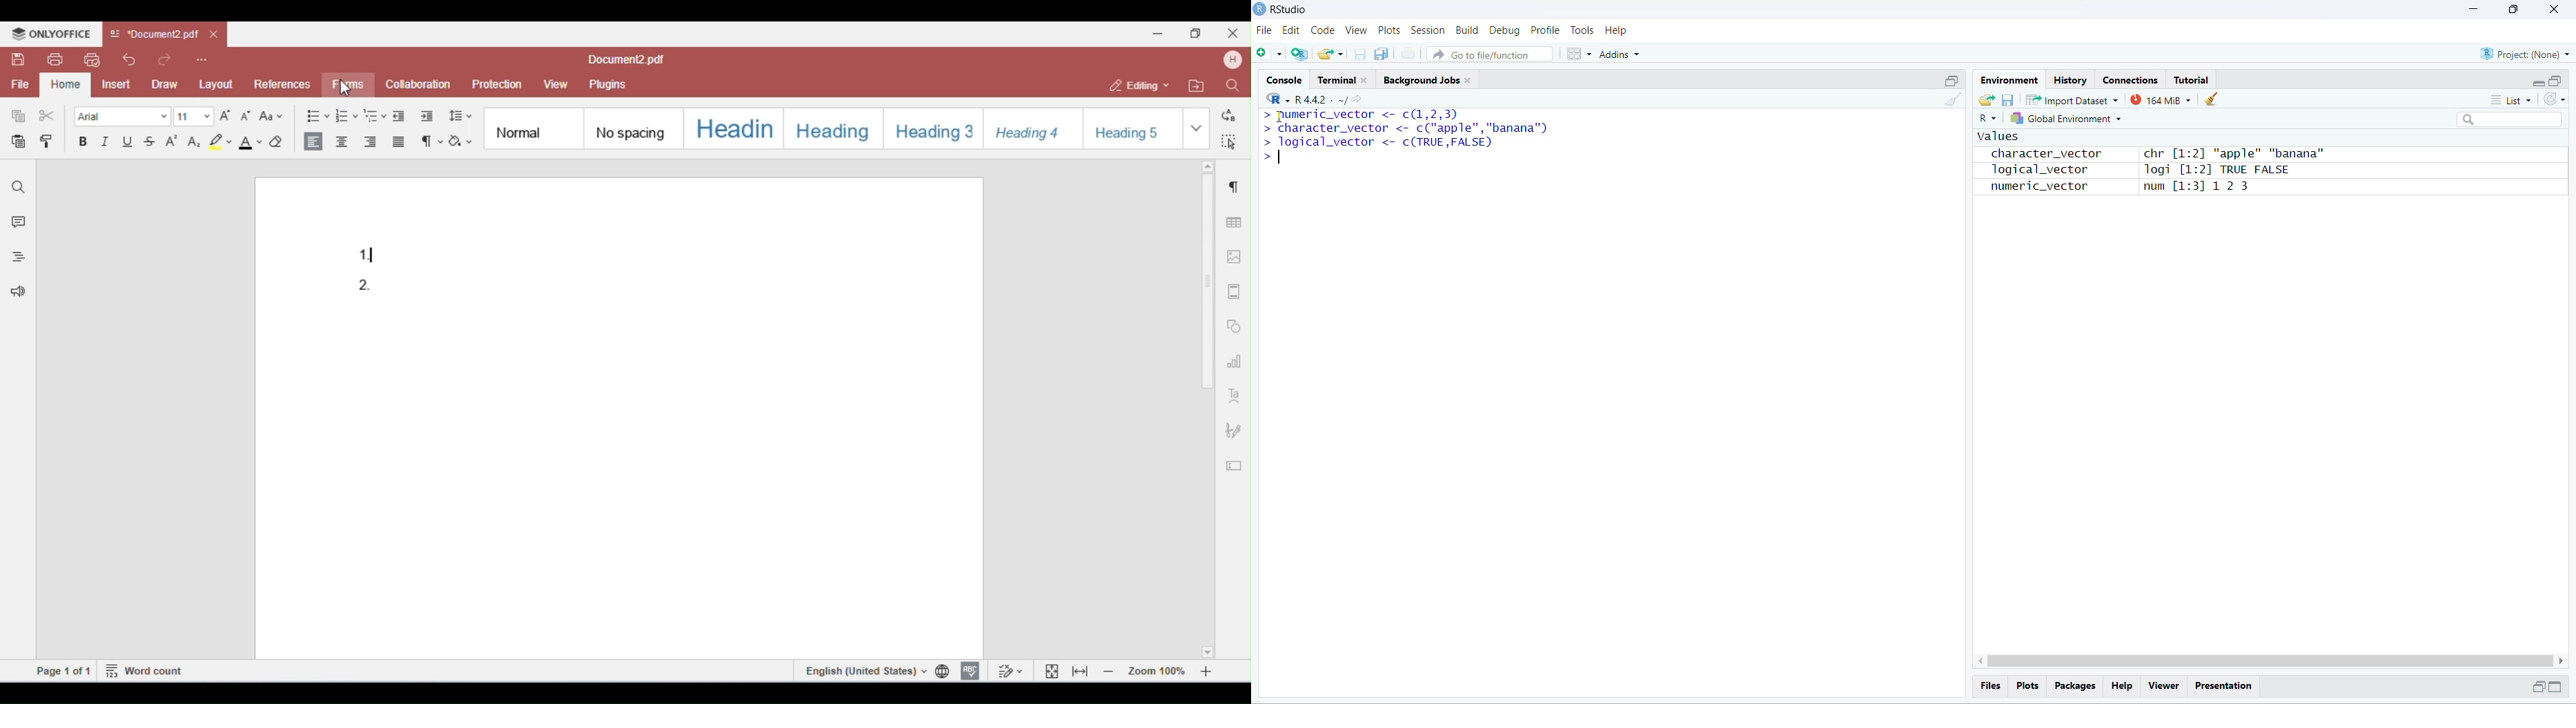 The height and width of the screenshot is (728, 2576). What do you see at coordinates (1284, 78) in the screenshot?
I see `Console` at bounding box center [1284, 78].